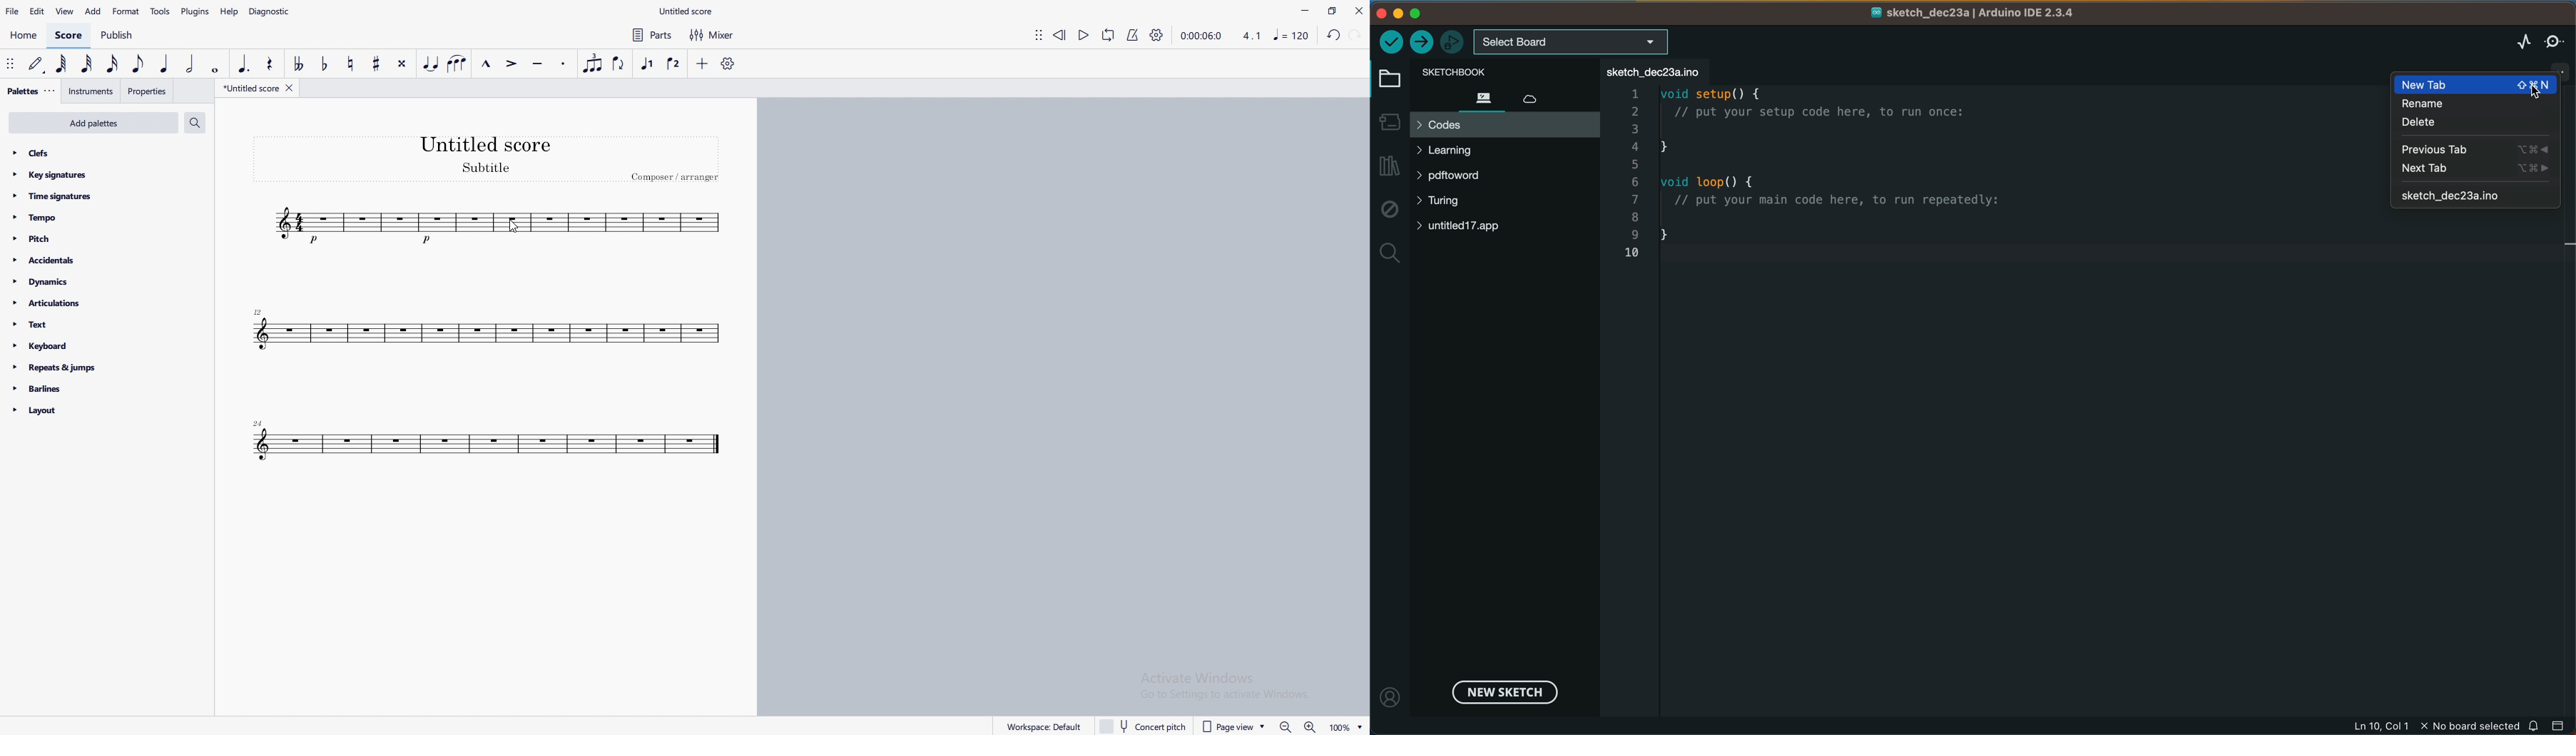 Image resolution: width=2576 pixels, height=756 pixels. I want to click on zoom out, so click(1286, 727).